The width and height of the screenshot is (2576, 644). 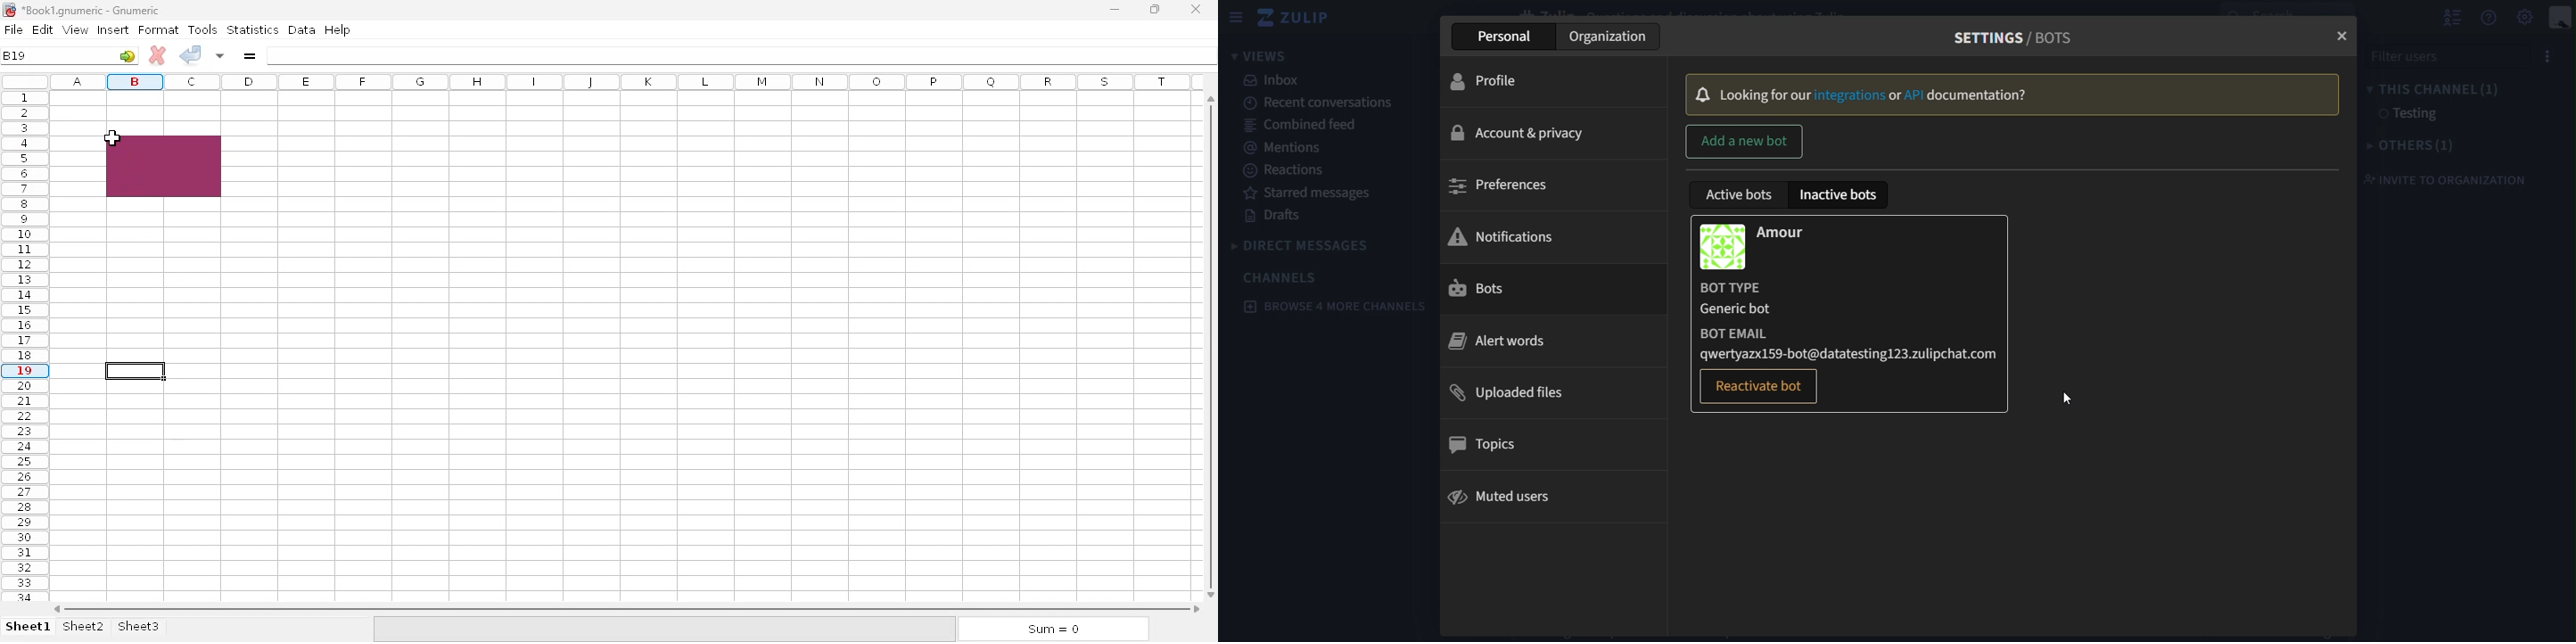 I want to click on go-to, so click(x=128, y=55).